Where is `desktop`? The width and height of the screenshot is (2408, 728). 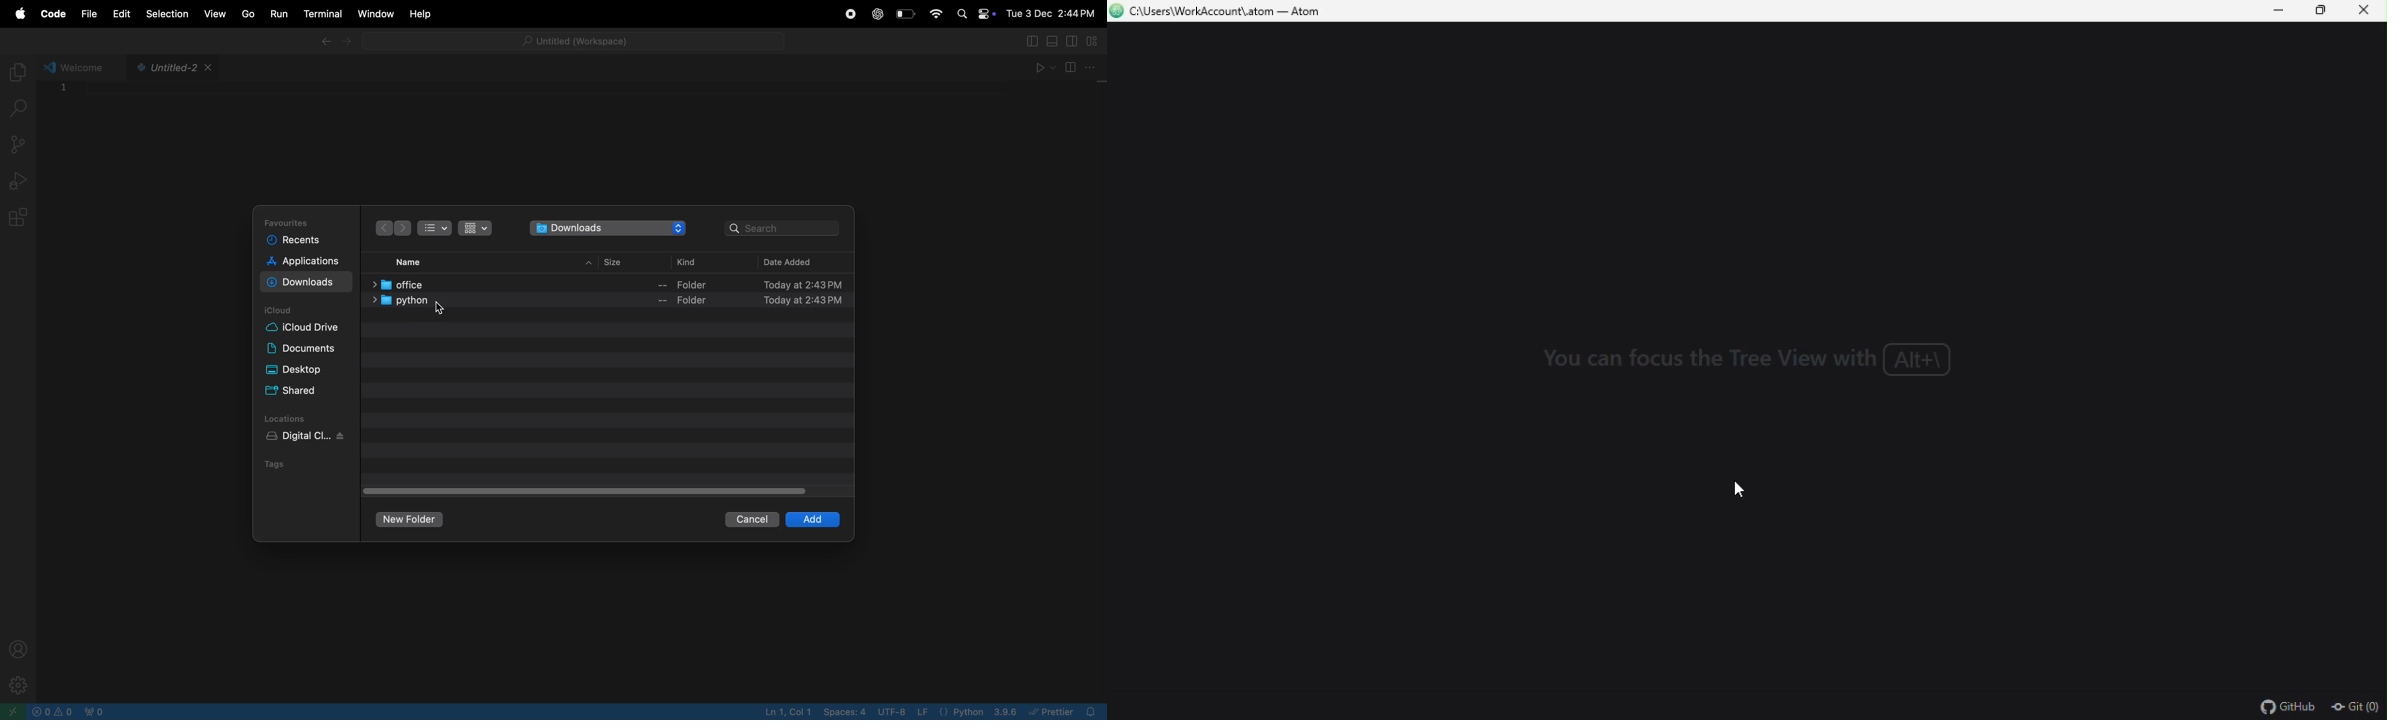 desktop is located at coordinates (304, 371).